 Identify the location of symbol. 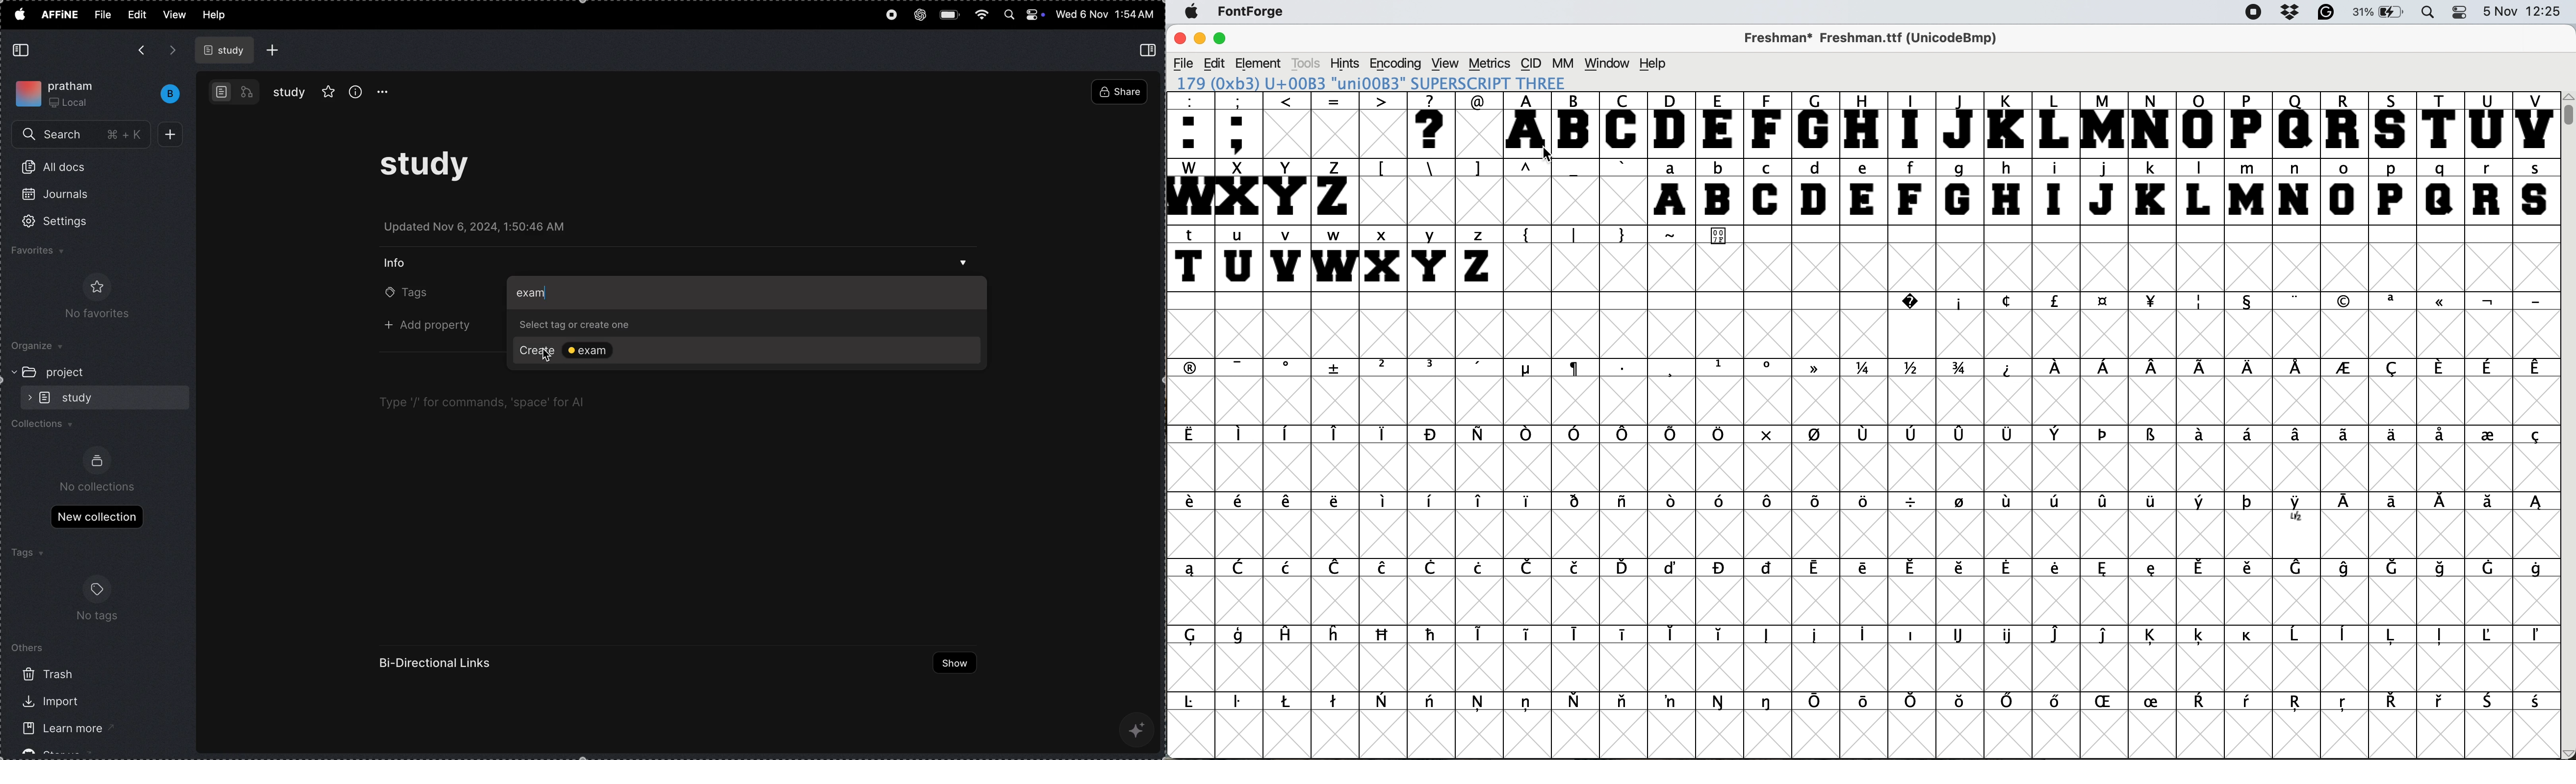
(1528, 704).